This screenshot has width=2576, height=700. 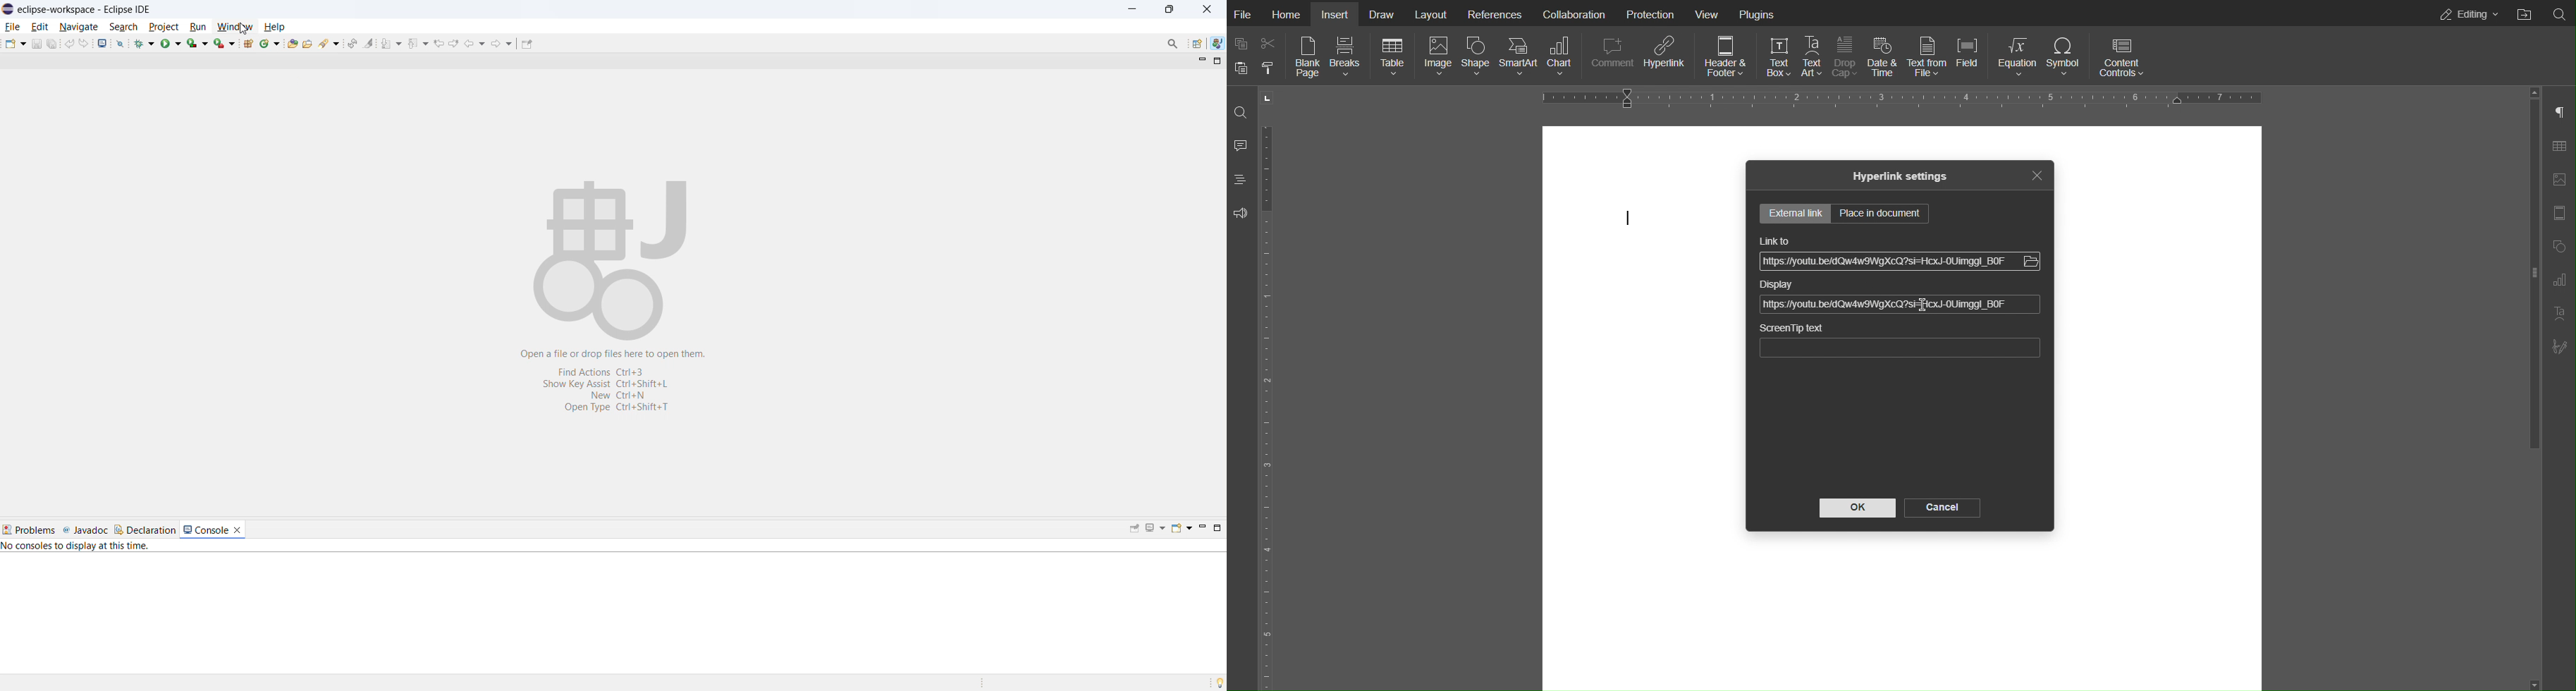 What do you see at coordinates (1241, 214) in the screenshot?
I see `Feedback and Support` at bounding box center [1241, 214].